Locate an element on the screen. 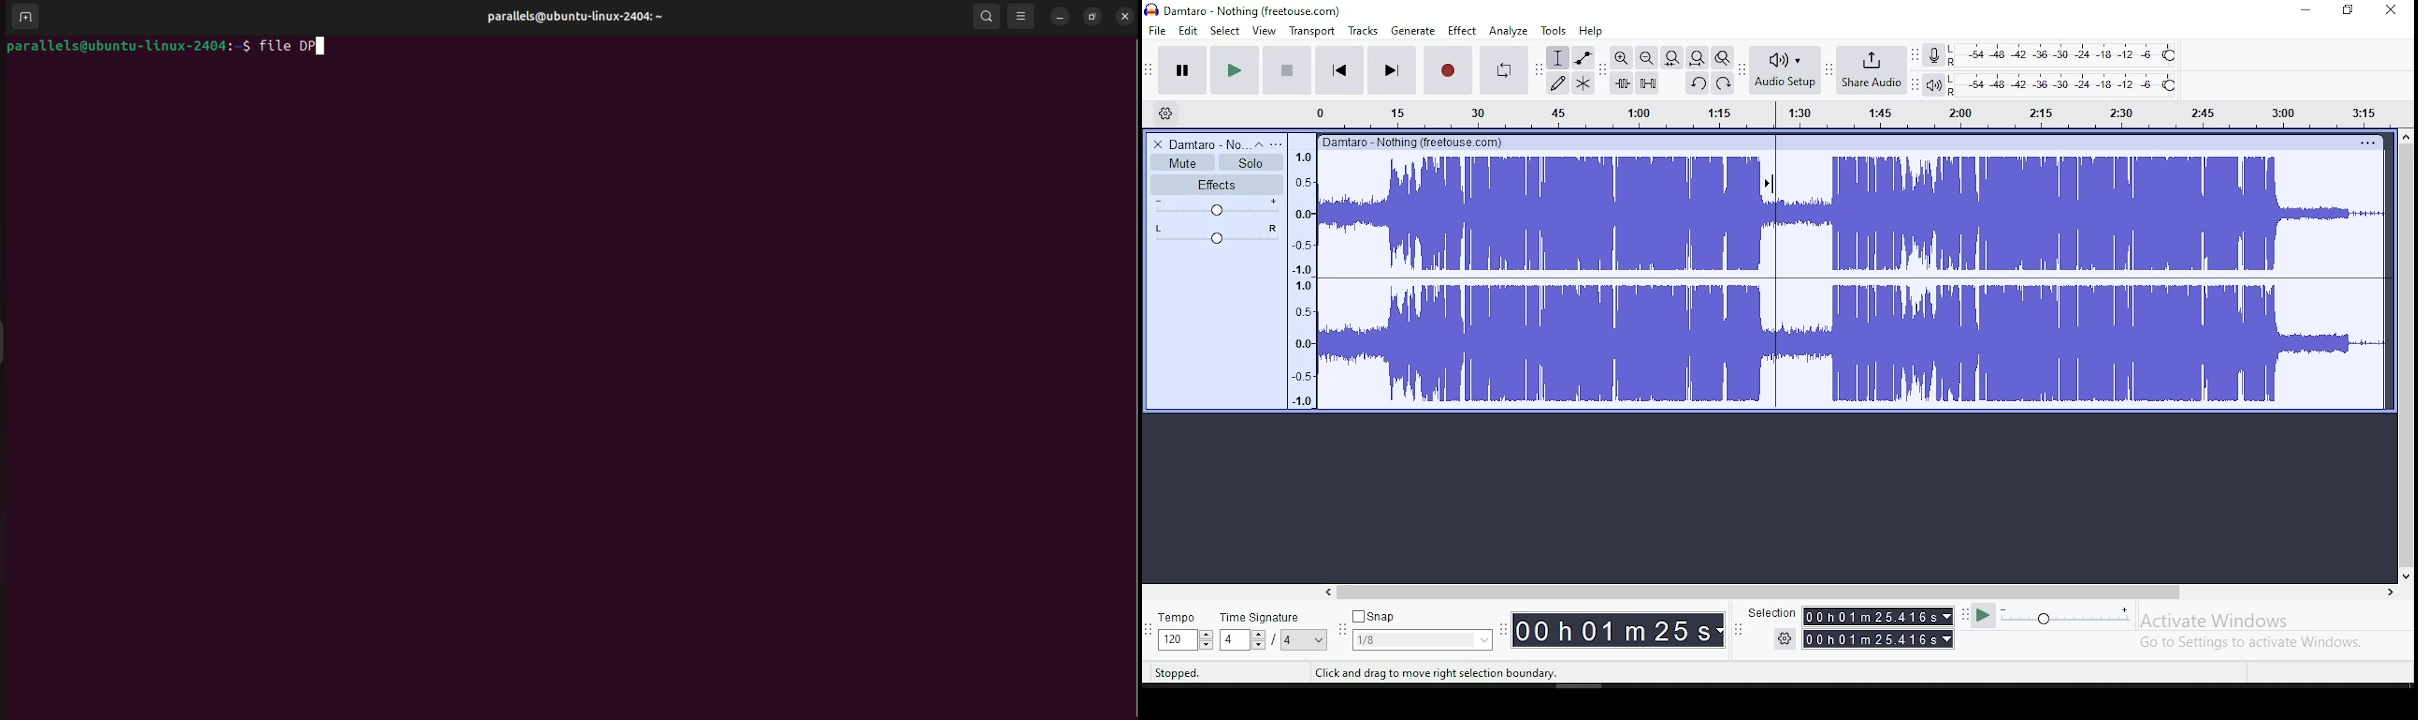 This screenshot has height=728, width=2436. fit project to width is located at coordinates (1673, 57).